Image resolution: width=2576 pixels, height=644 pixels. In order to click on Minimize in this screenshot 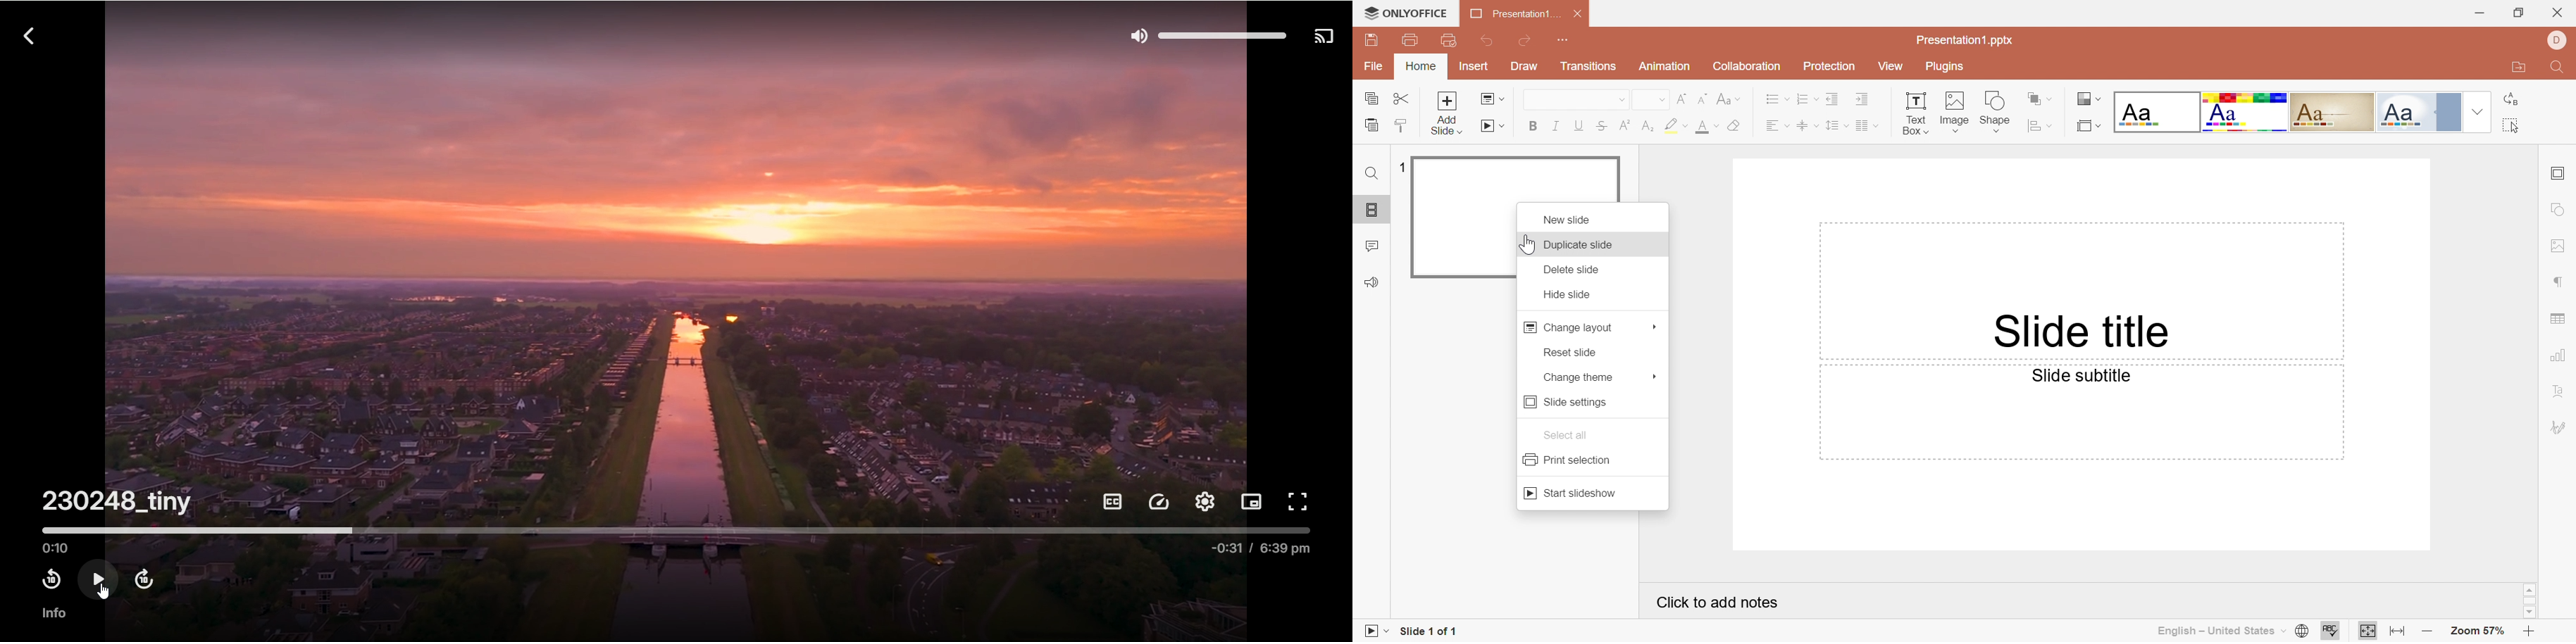, I will do `click(2475, 13)`.